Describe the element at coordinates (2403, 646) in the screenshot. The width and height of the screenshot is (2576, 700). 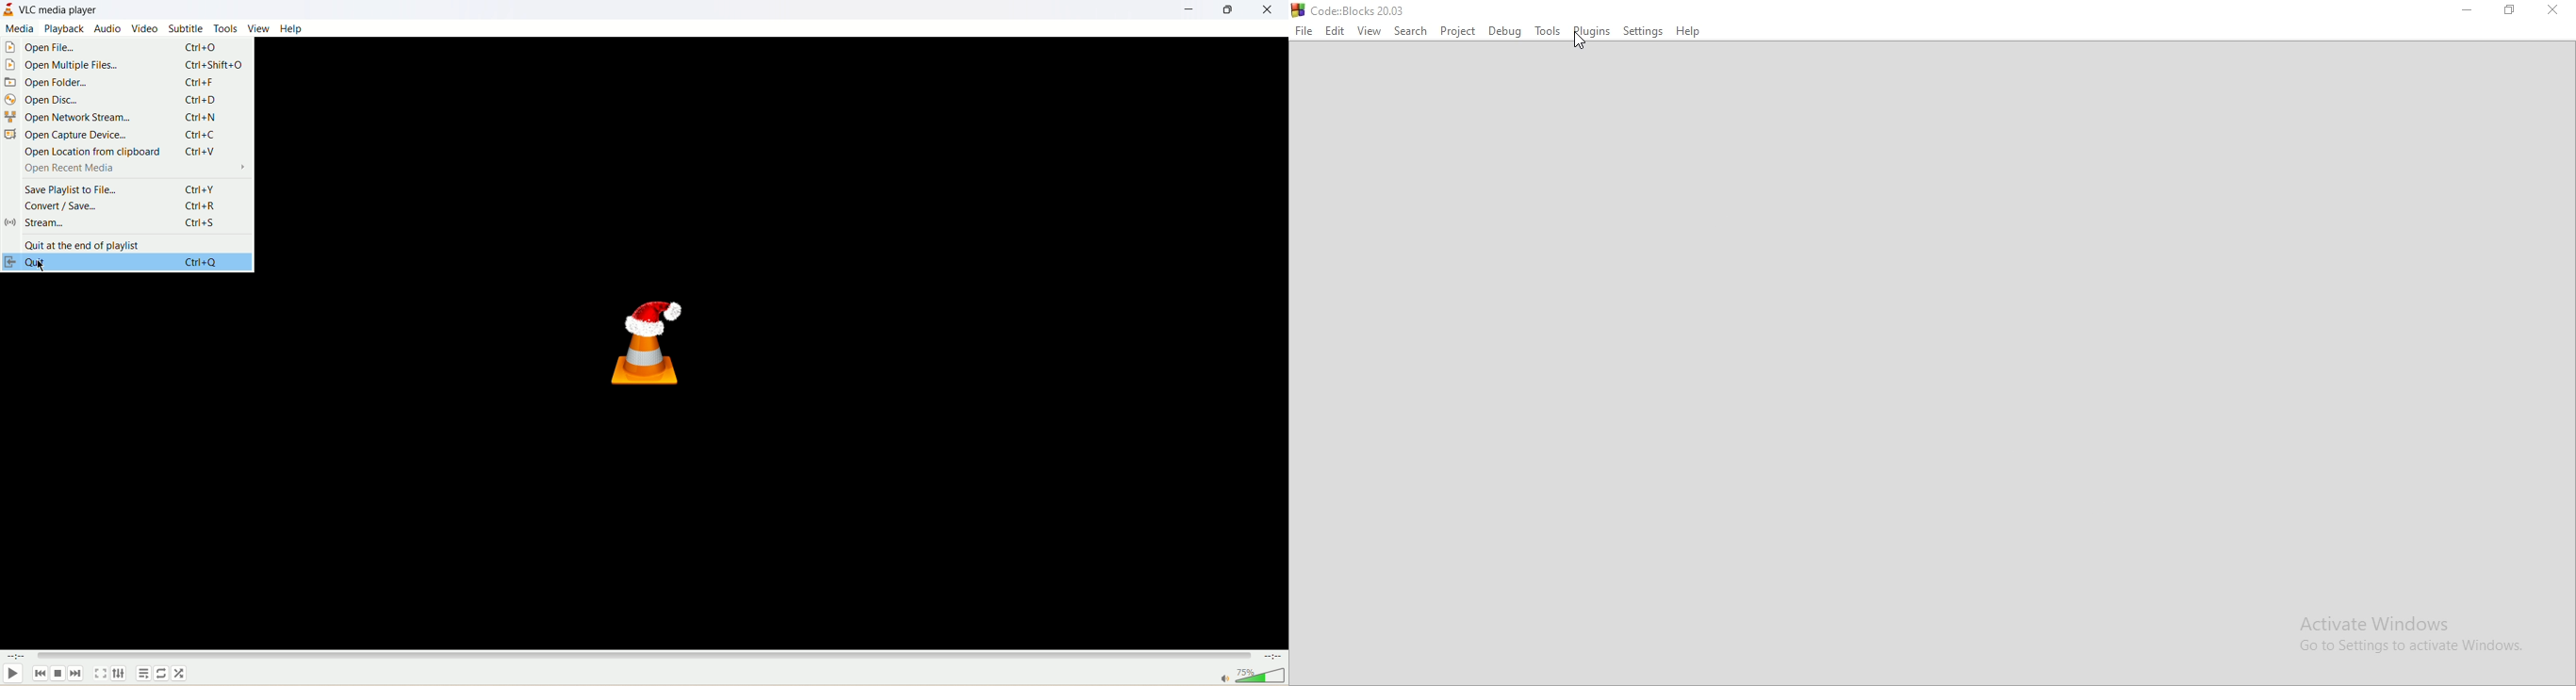
I see `Go to Settings to activate Windows` at that location.